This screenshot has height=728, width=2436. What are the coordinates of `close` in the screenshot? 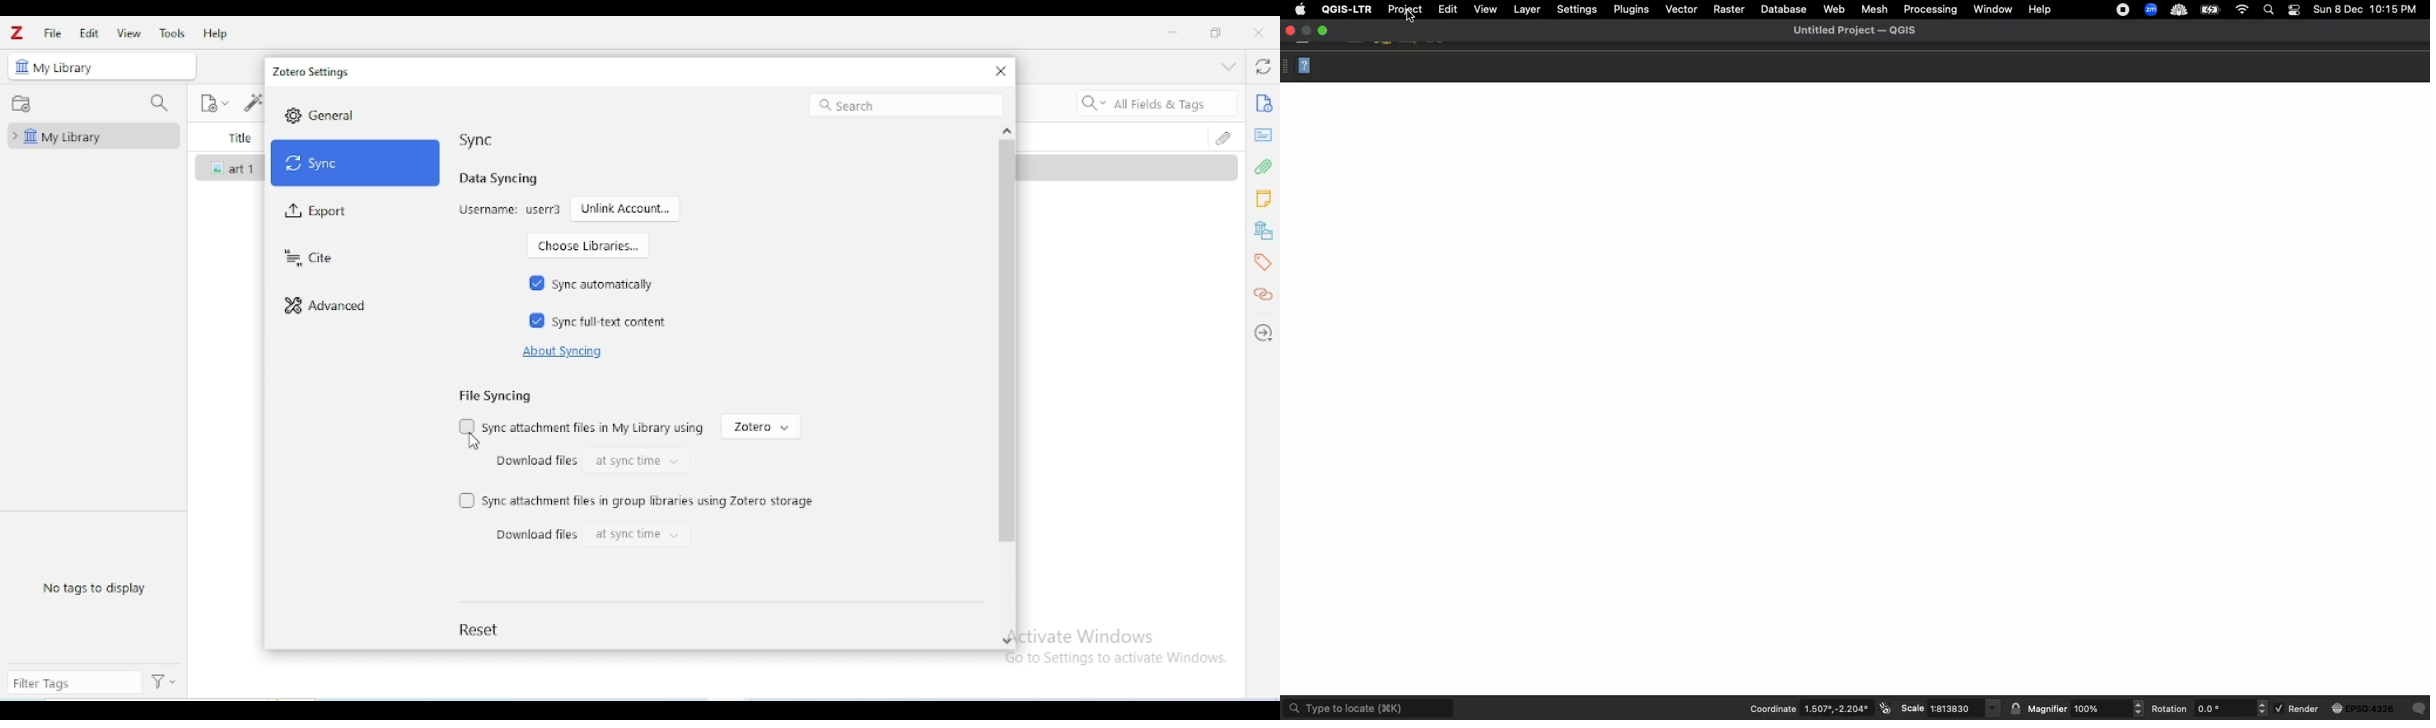 It's located at (1001, 71).